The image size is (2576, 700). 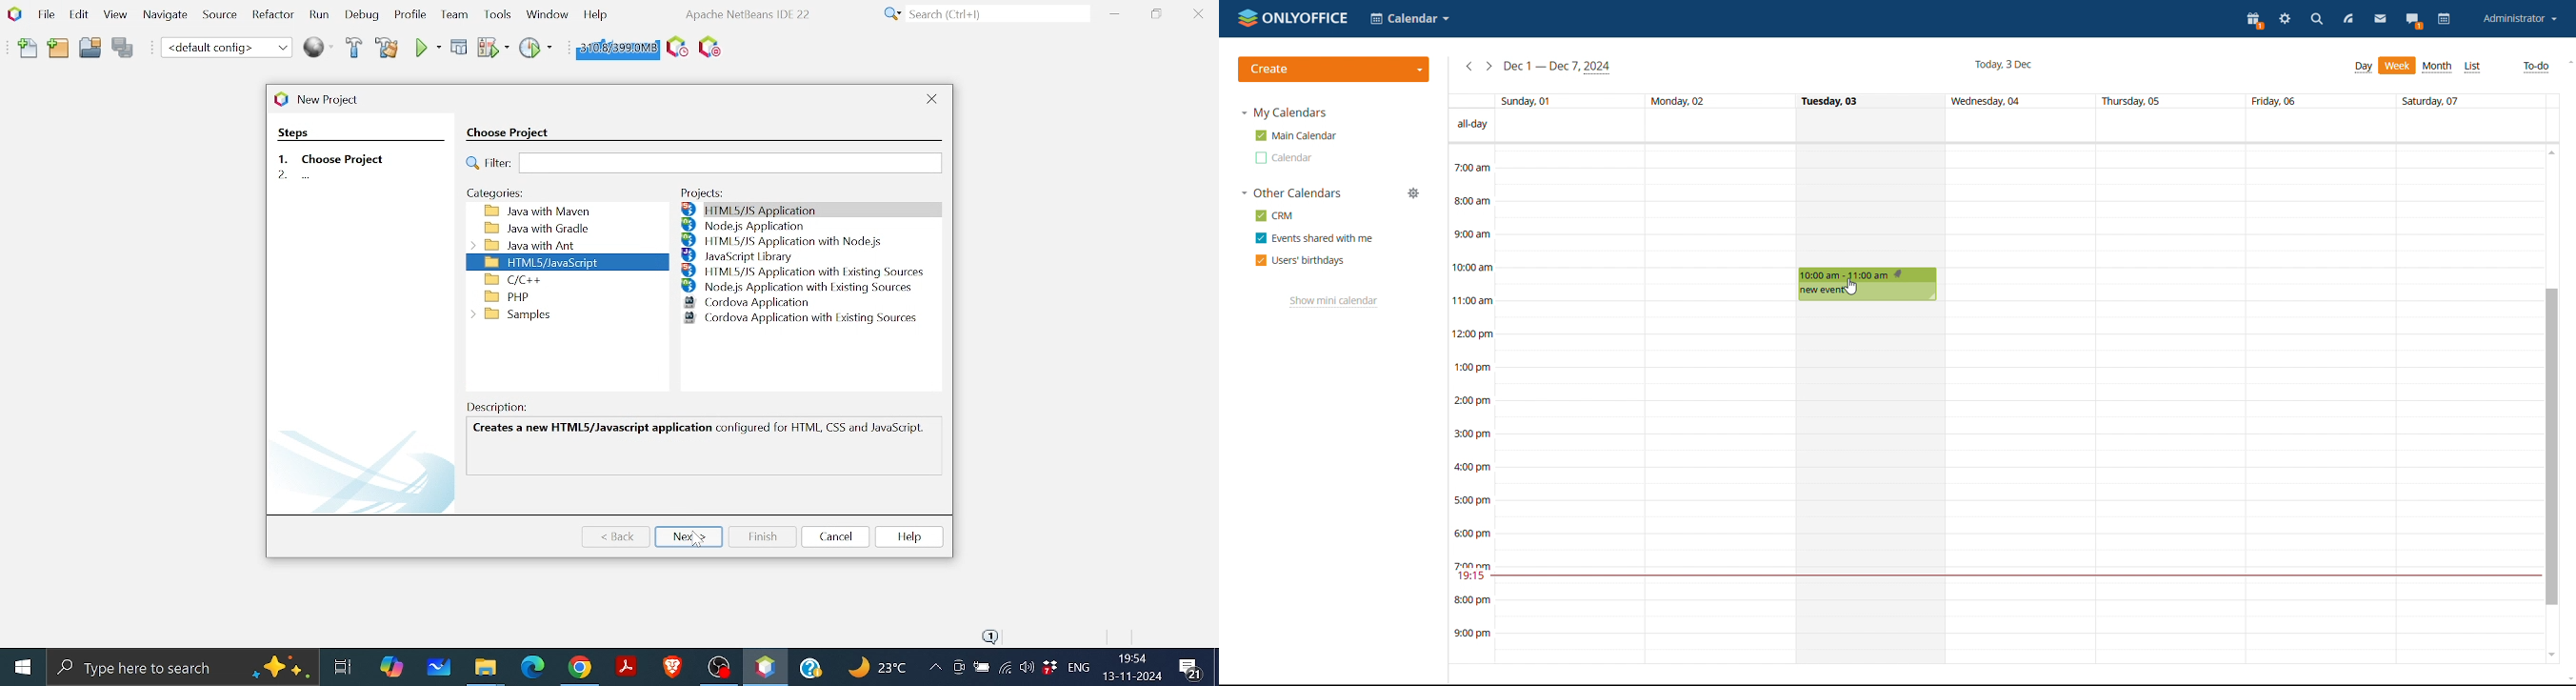 I want to click on Search, so click(x=983, y=14).